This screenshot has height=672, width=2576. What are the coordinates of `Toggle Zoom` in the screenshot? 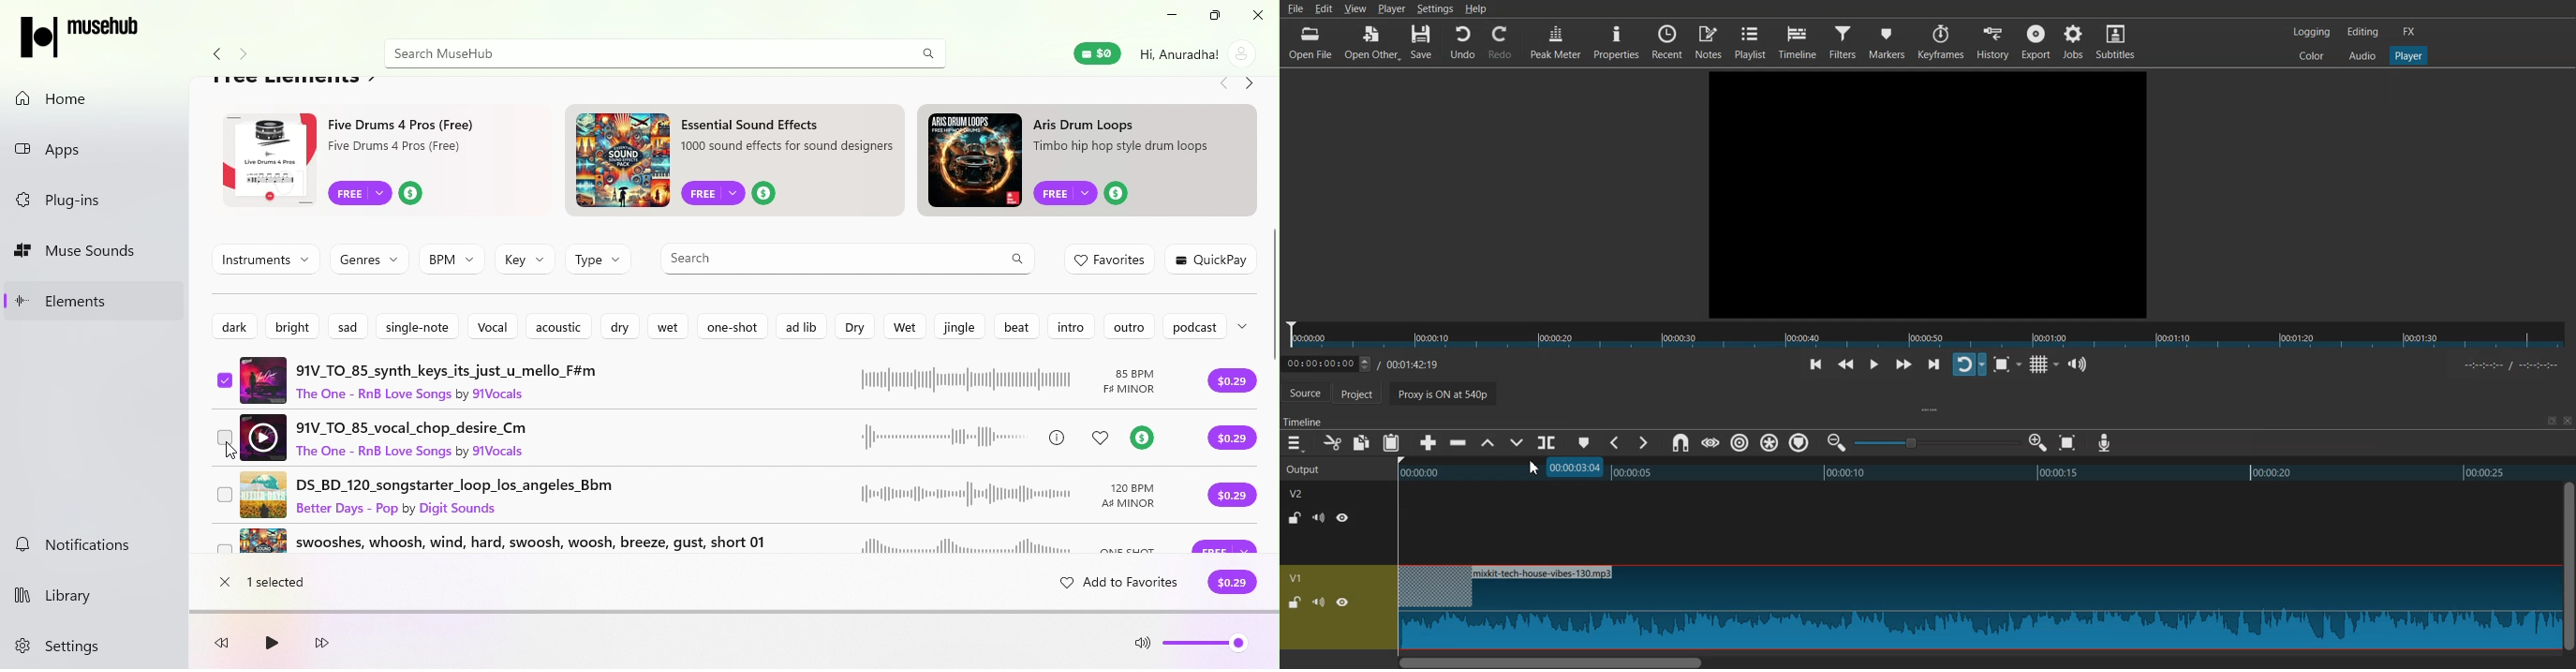 It's located at (2004, 365).